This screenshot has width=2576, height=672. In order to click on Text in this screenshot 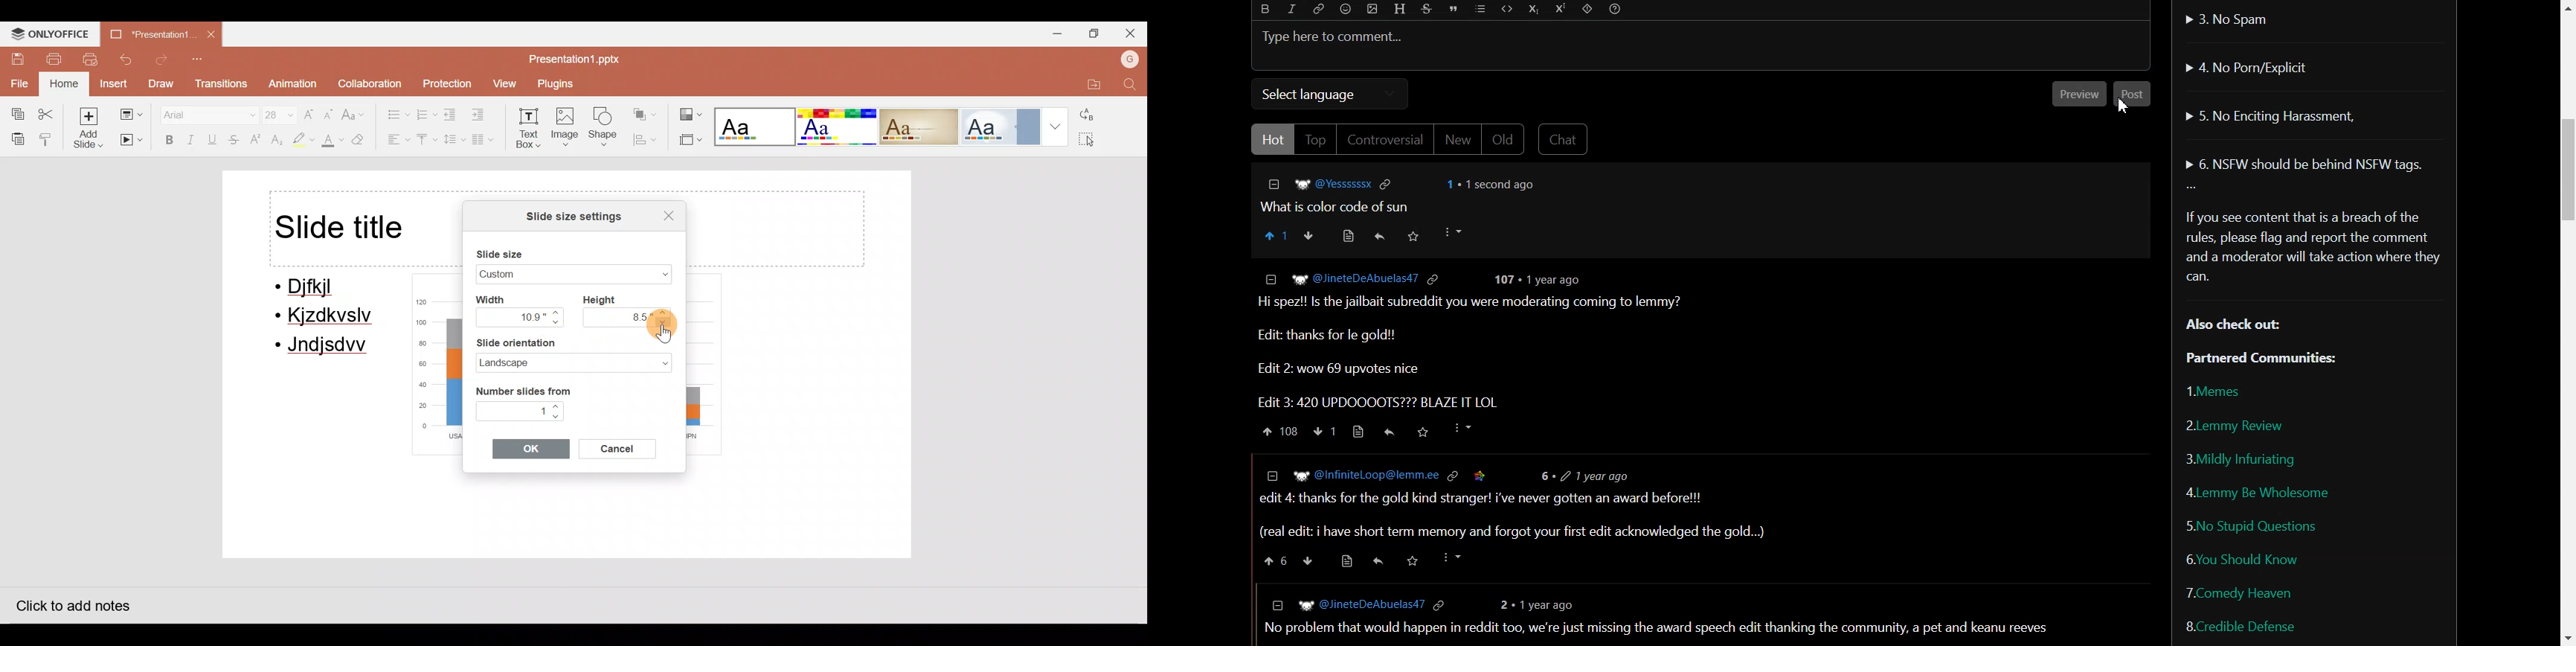, I will do `click(1490, 185)`.